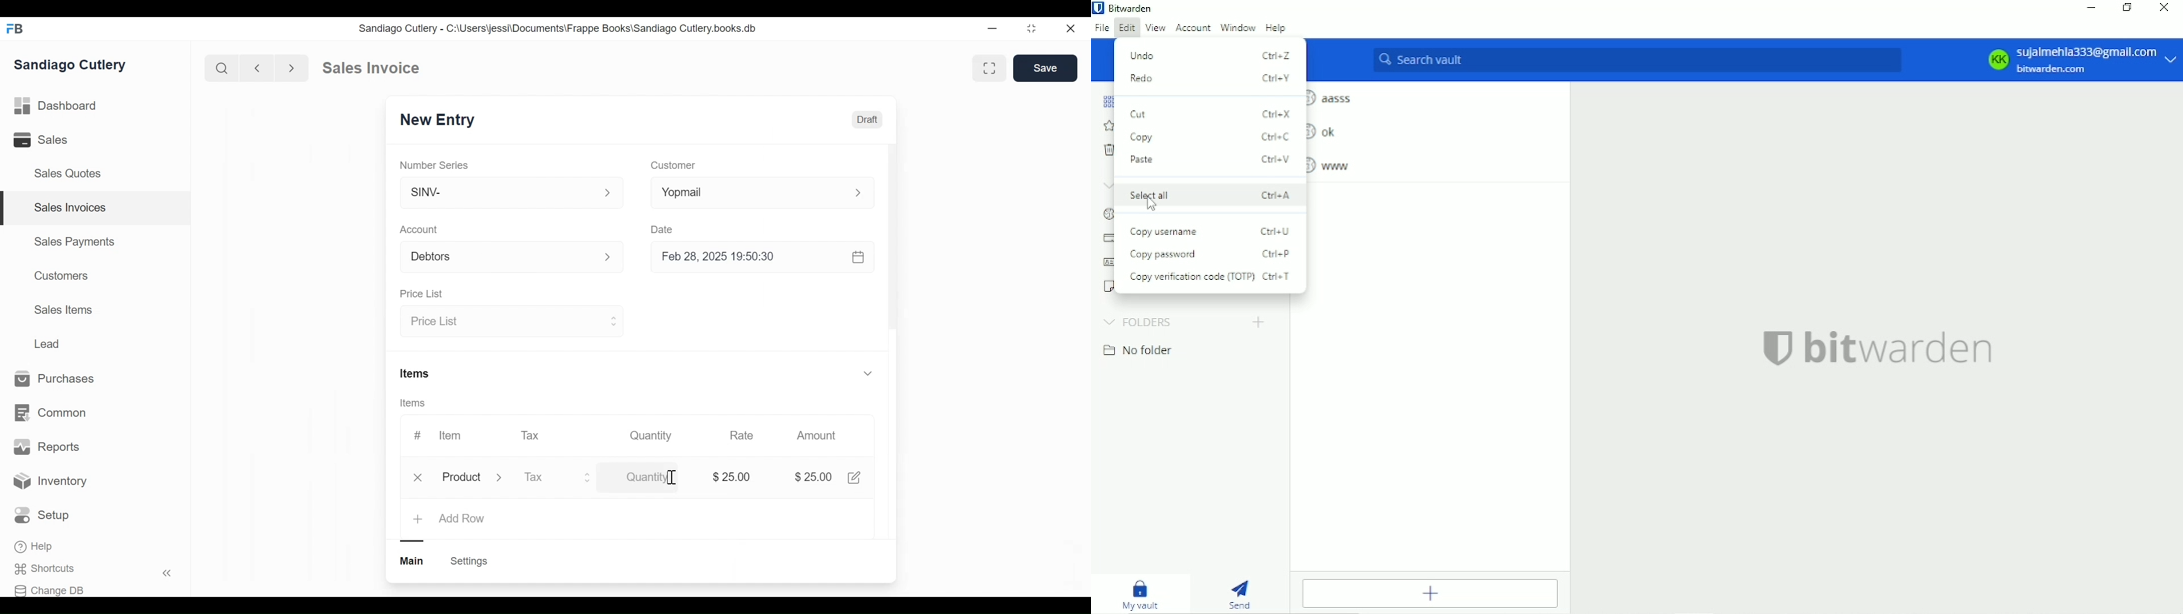 The width and height of the screenshot is (2184, 616). I want to click on Draft, so click(867, 119).